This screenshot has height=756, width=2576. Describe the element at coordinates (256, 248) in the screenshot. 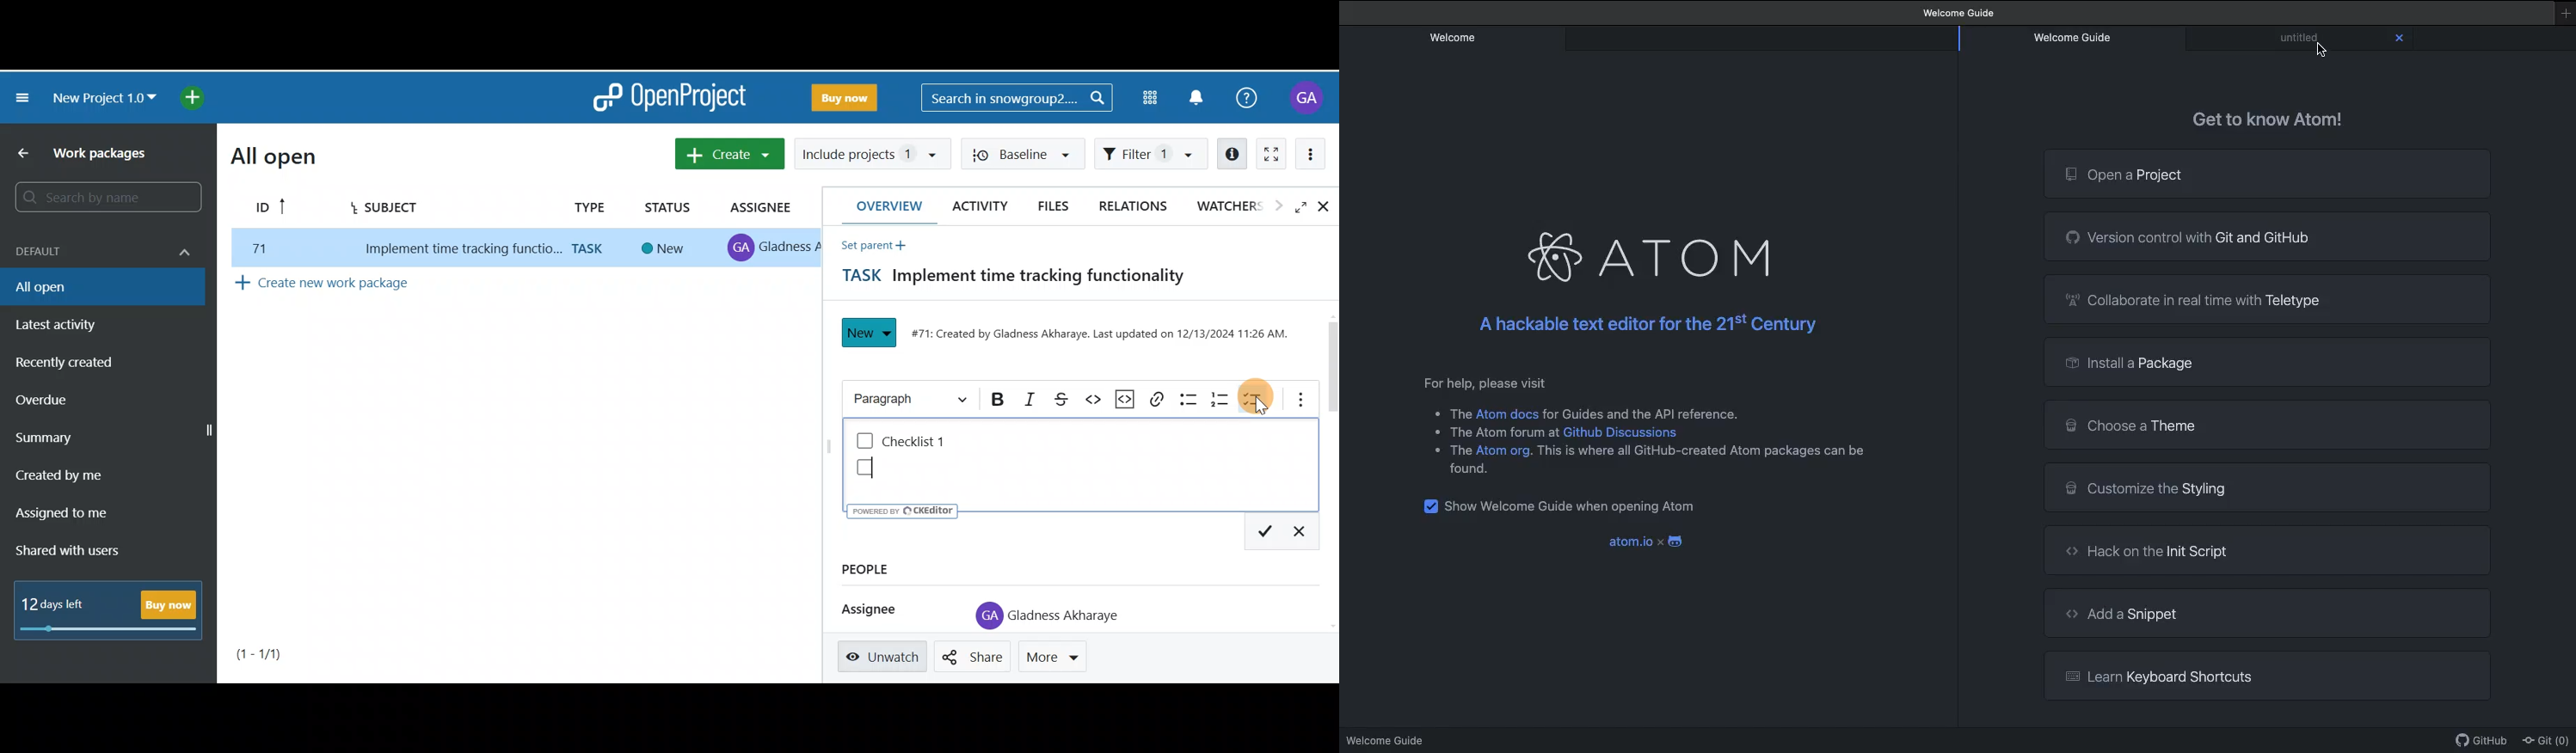

I see `77` at that location.